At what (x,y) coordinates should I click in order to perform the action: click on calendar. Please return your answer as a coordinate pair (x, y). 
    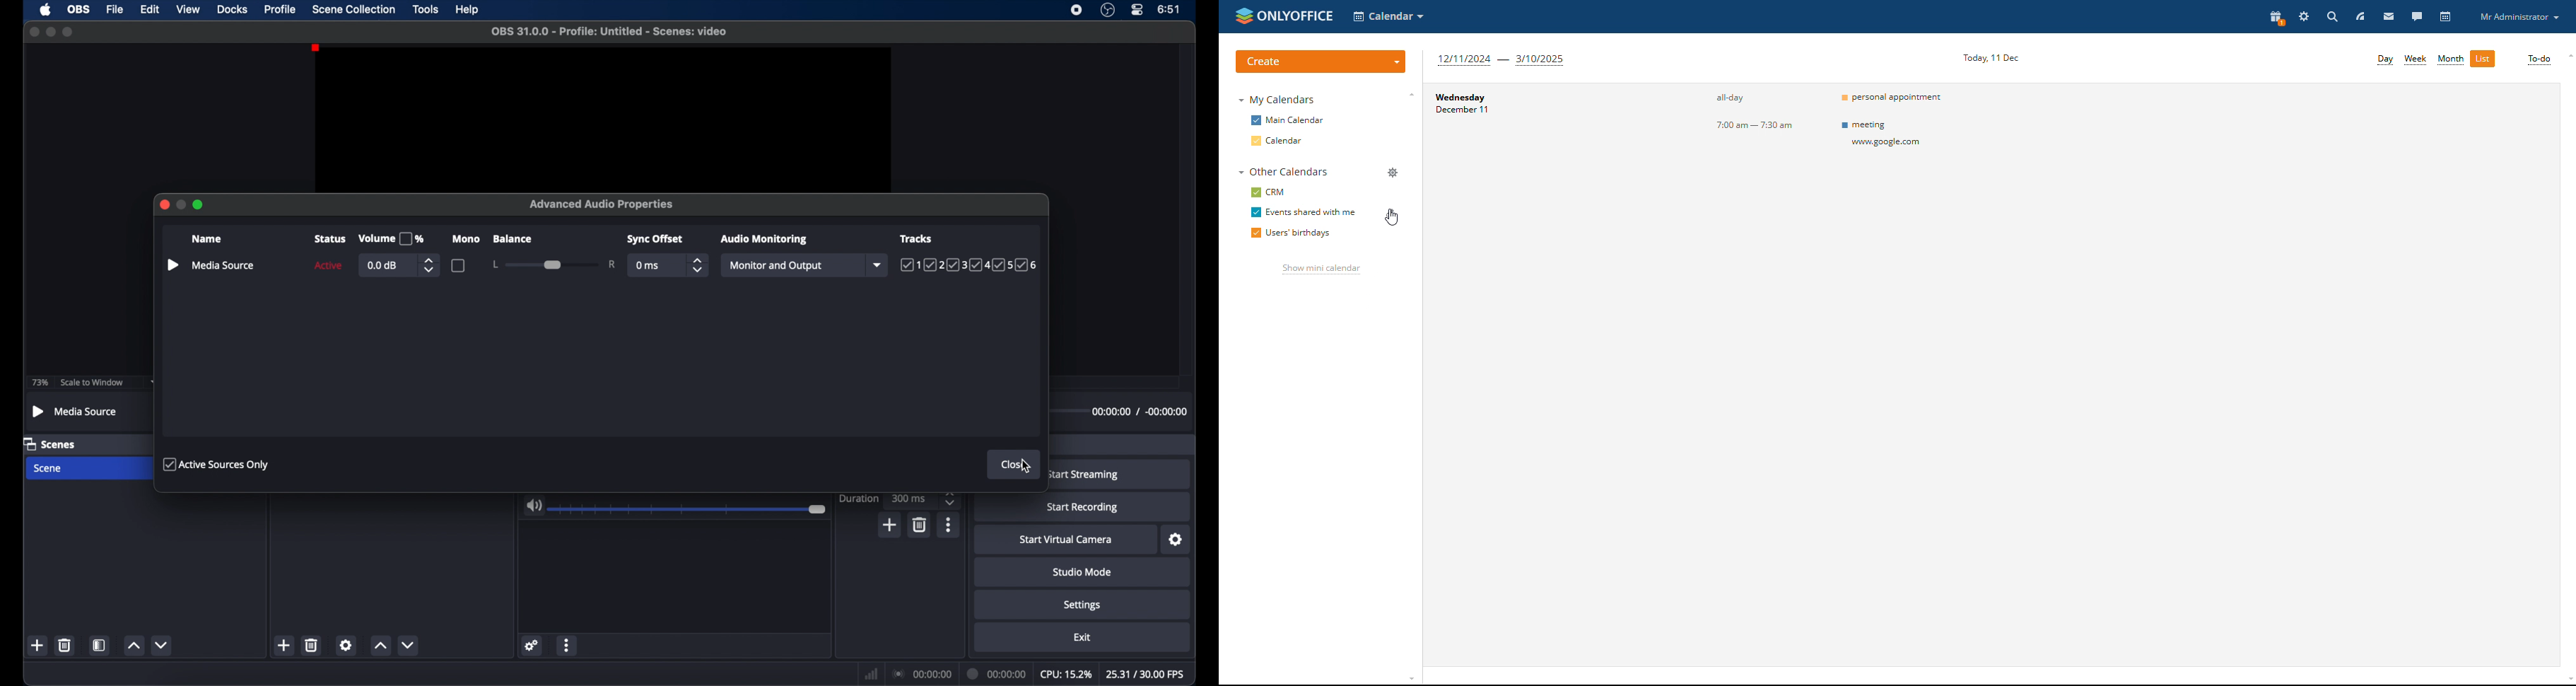
    Looking at the image, I should click on (2447, 17).